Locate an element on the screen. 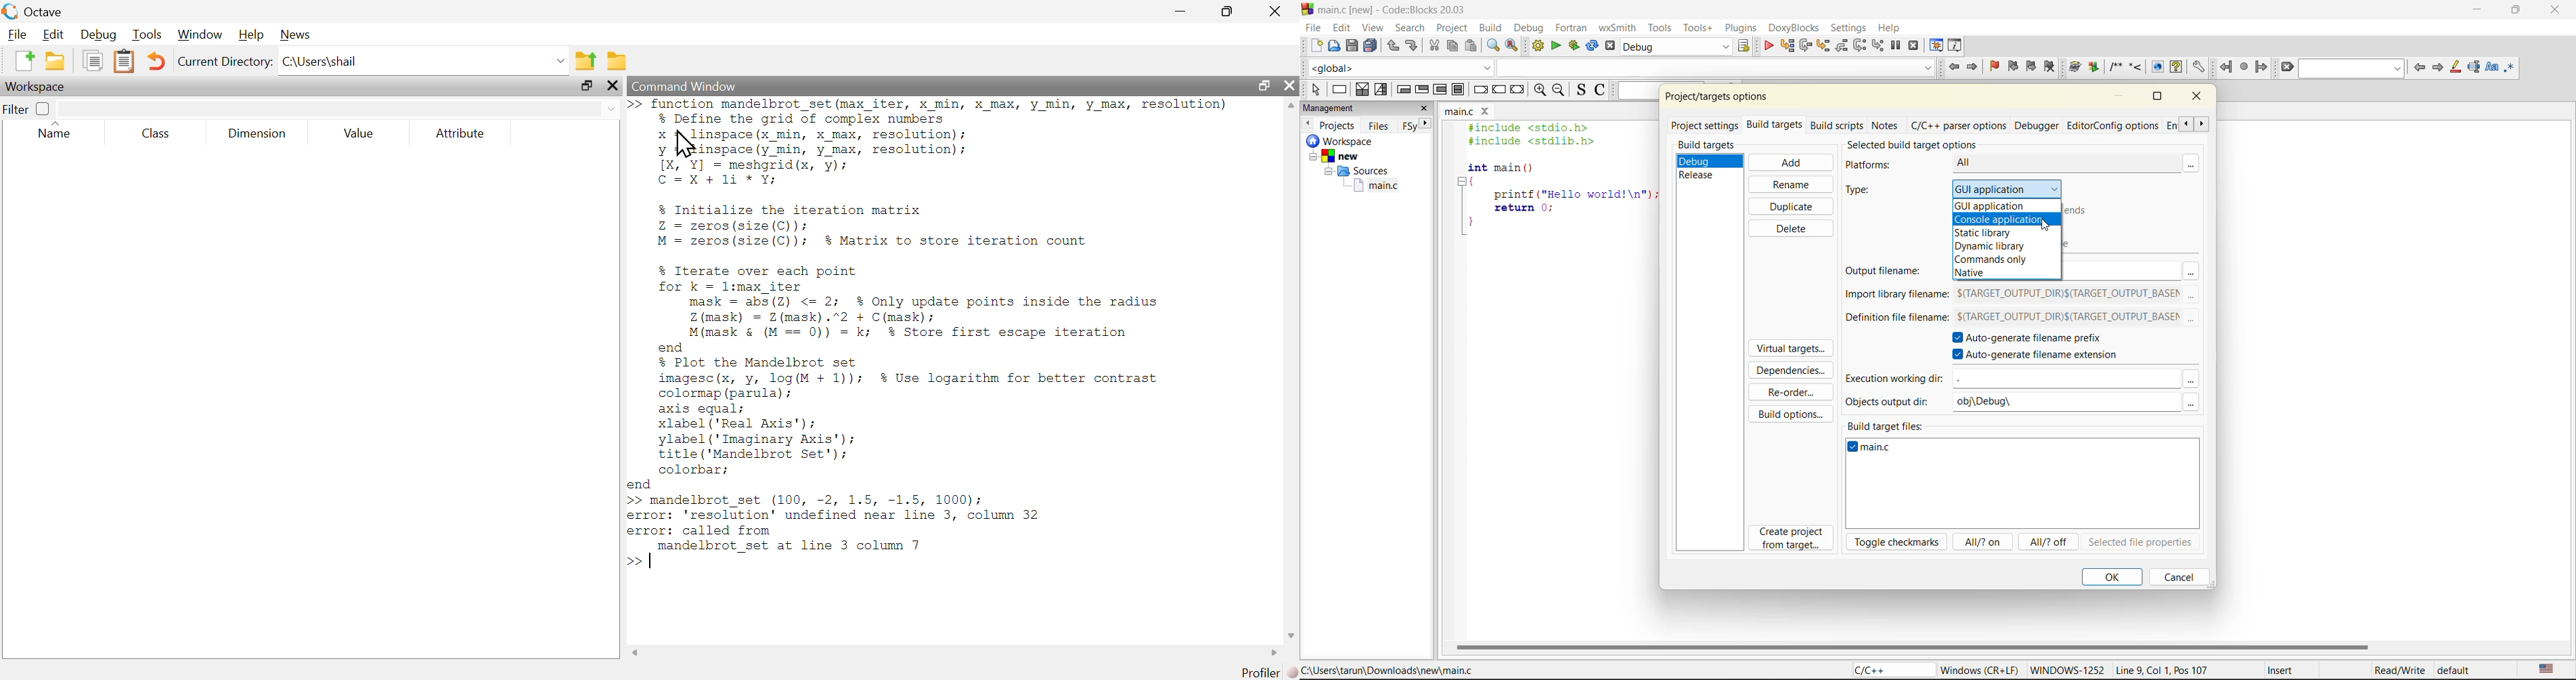 The image size is (2576, 700). create project from target is located at coordinates (1793, 539).